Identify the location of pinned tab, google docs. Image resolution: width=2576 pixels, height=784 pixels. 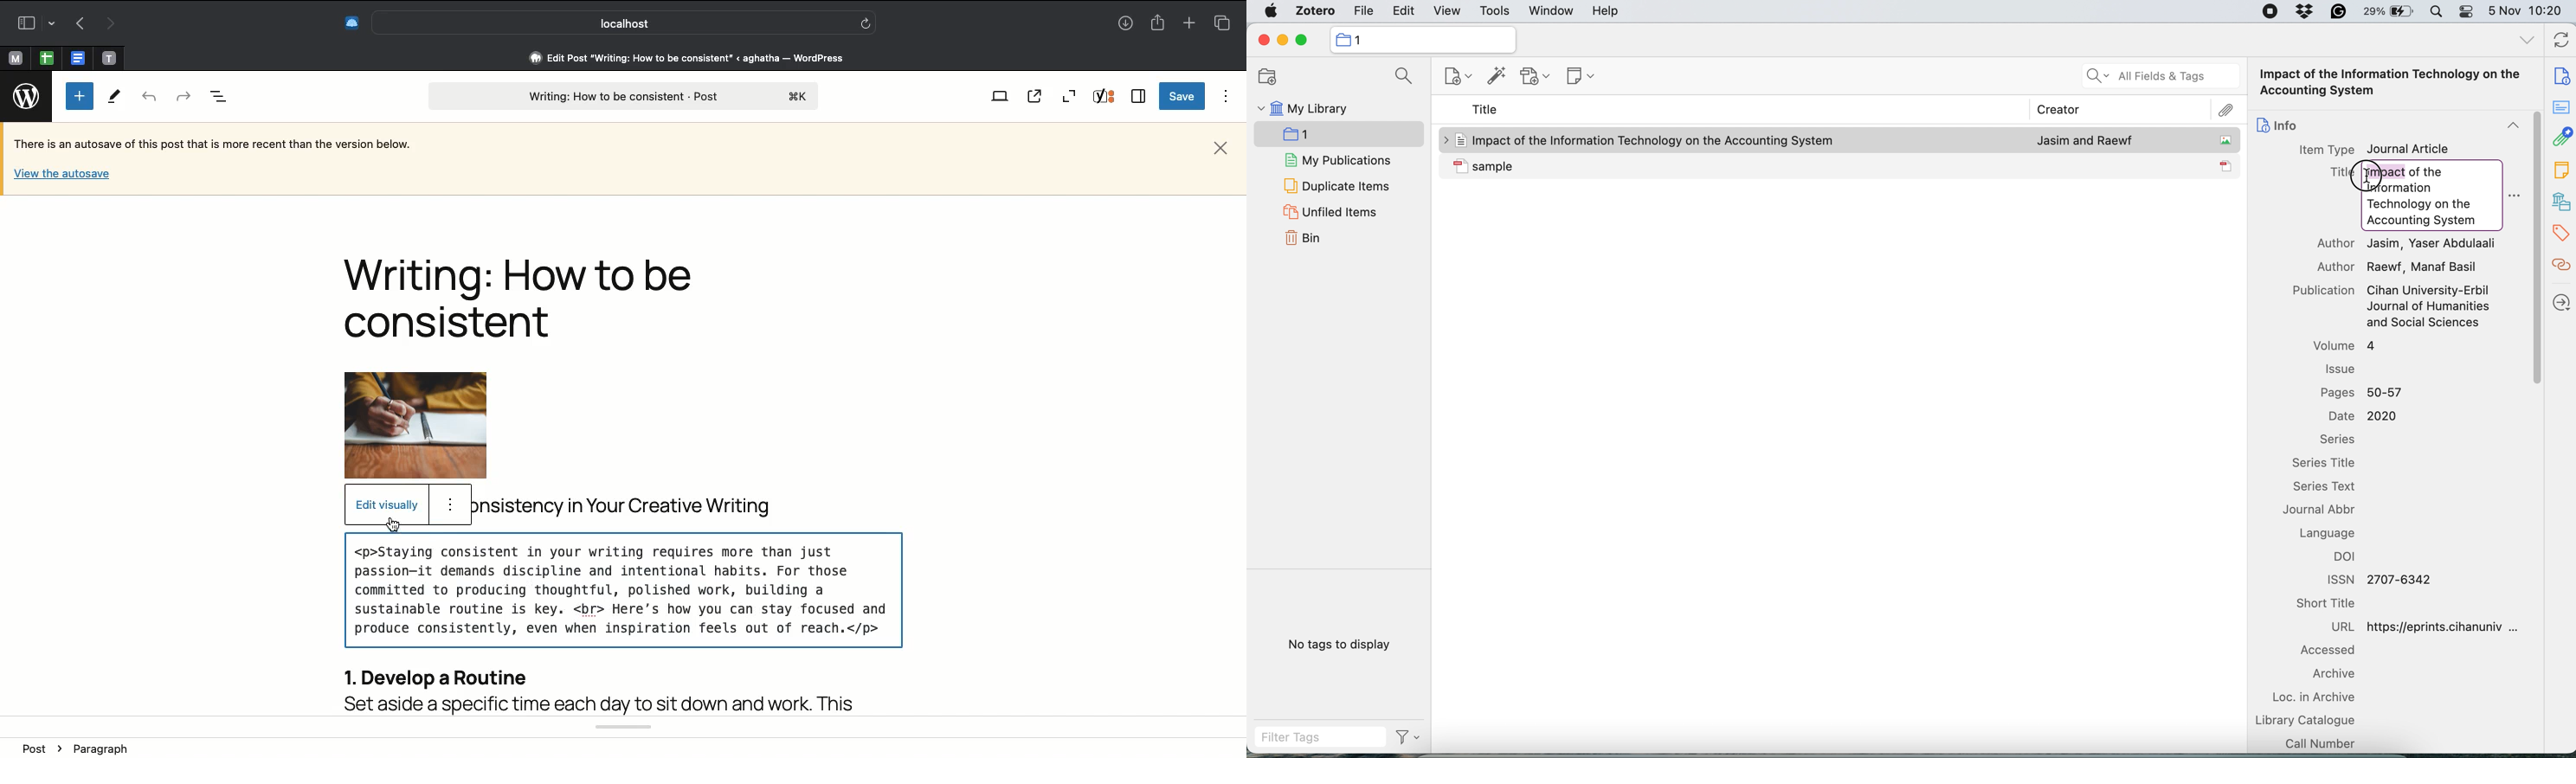
(76, 55).